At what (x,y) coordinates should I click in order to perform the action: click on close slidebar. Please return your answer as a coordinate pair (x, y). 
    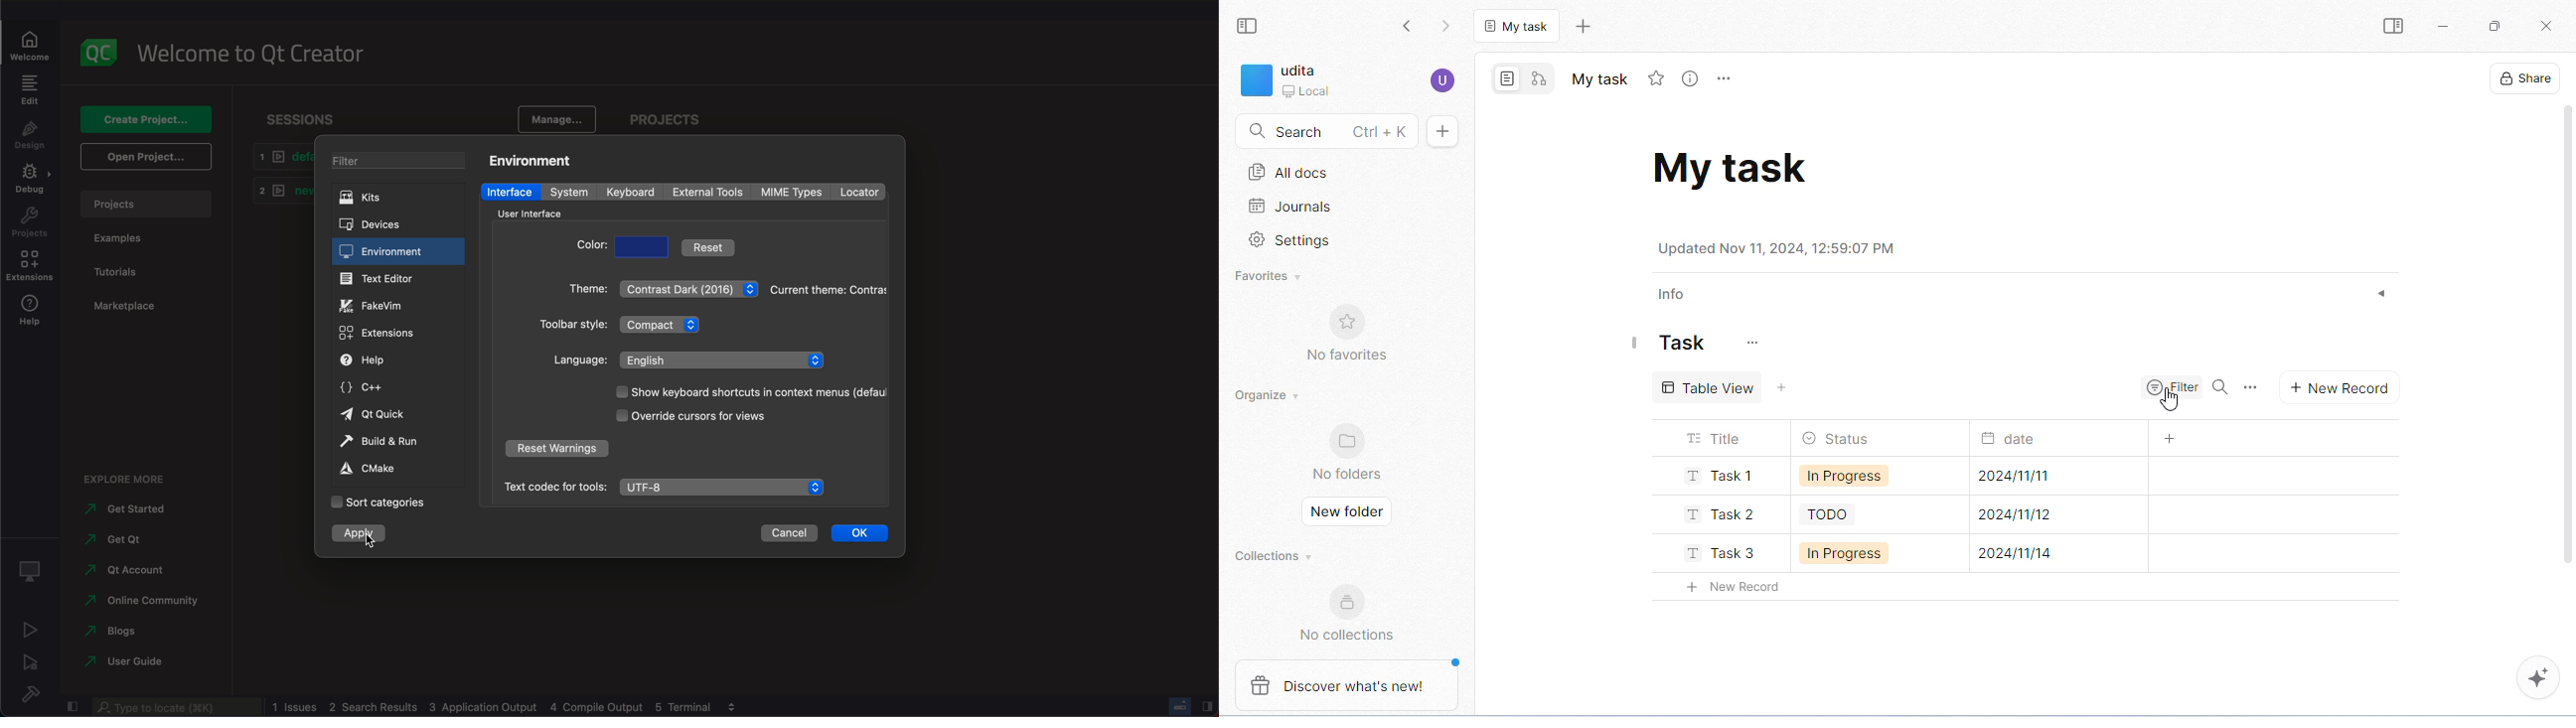
    Looking at the image, I should click on (1208, 706).